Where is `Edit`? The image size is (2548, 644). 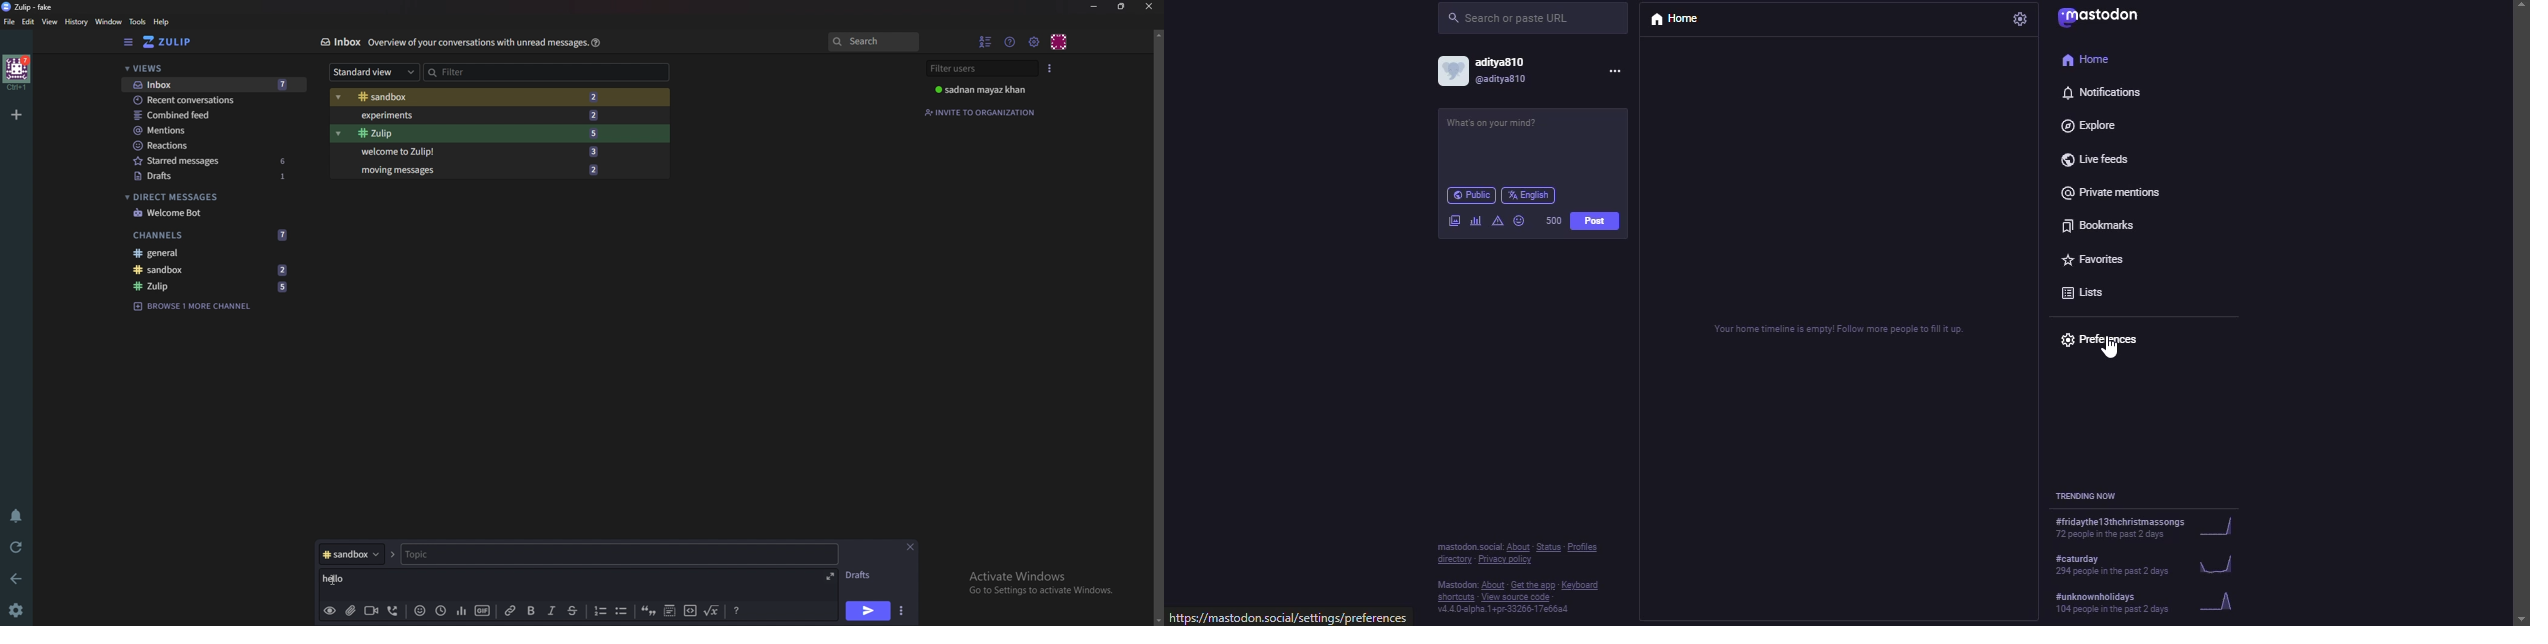
Edit is located at coordinates (29, 24).